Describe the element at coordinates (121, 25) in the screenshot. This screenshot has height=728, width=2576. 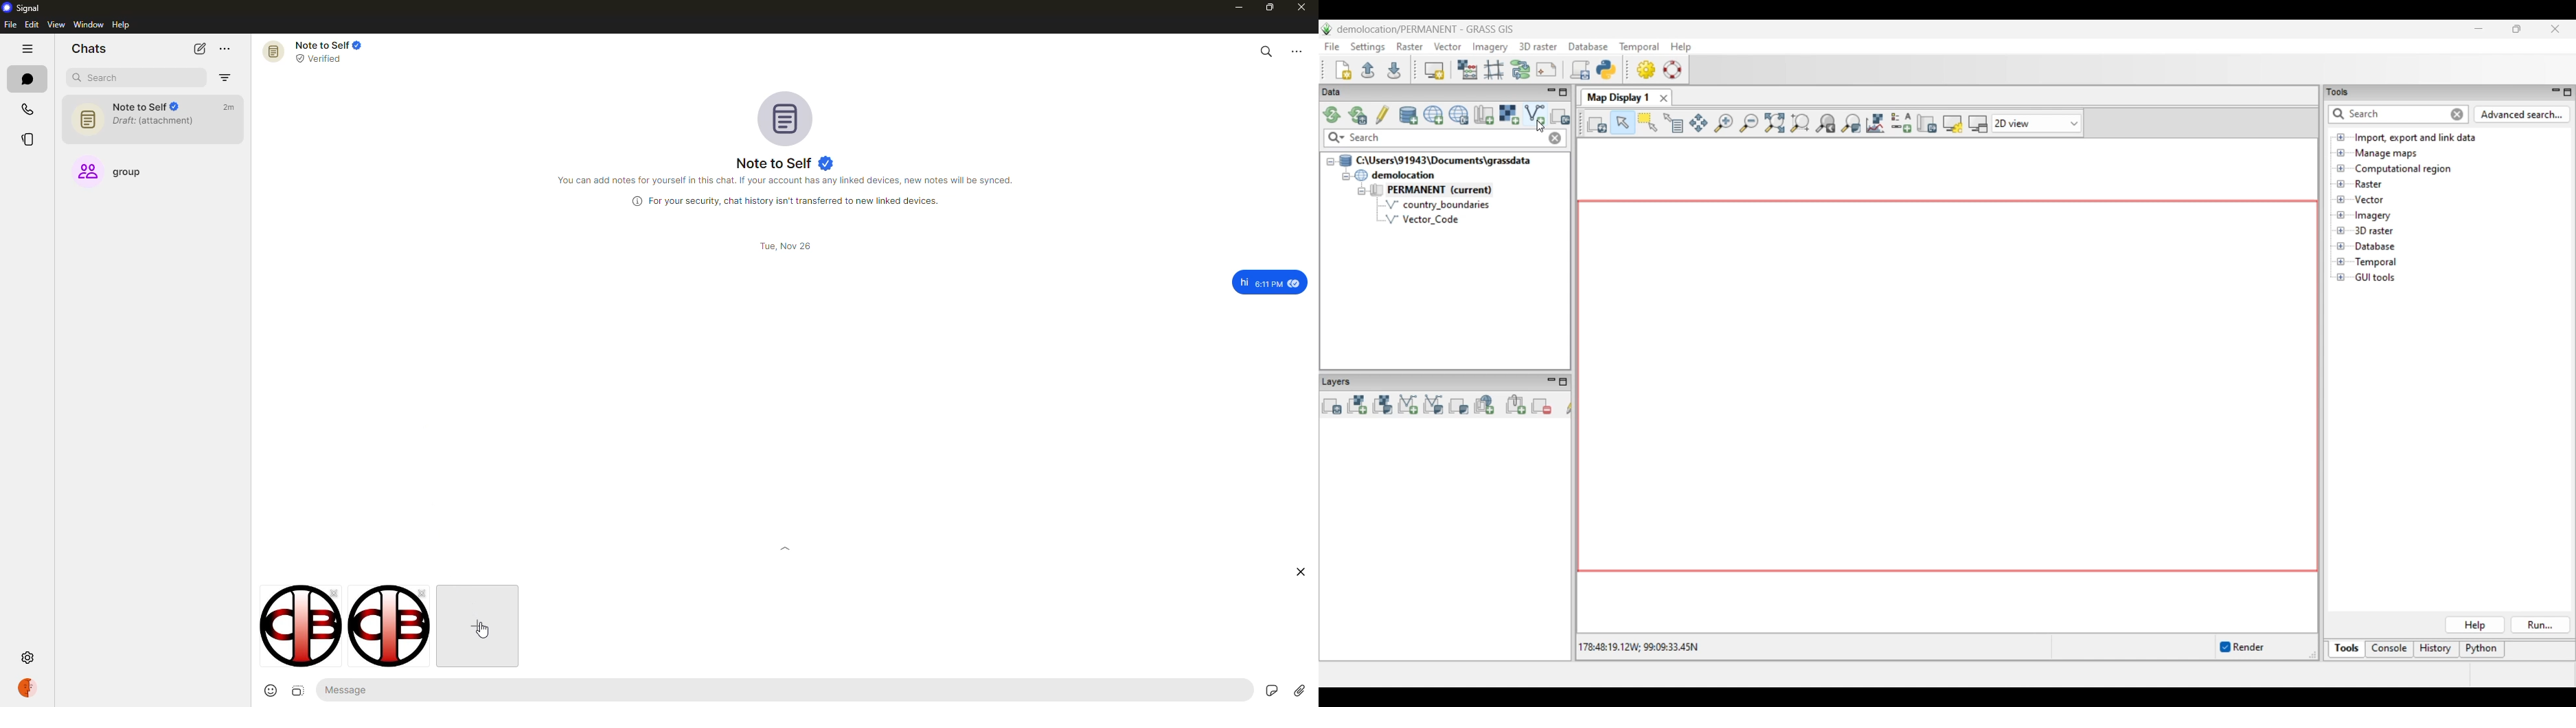
I see `help` at that location.